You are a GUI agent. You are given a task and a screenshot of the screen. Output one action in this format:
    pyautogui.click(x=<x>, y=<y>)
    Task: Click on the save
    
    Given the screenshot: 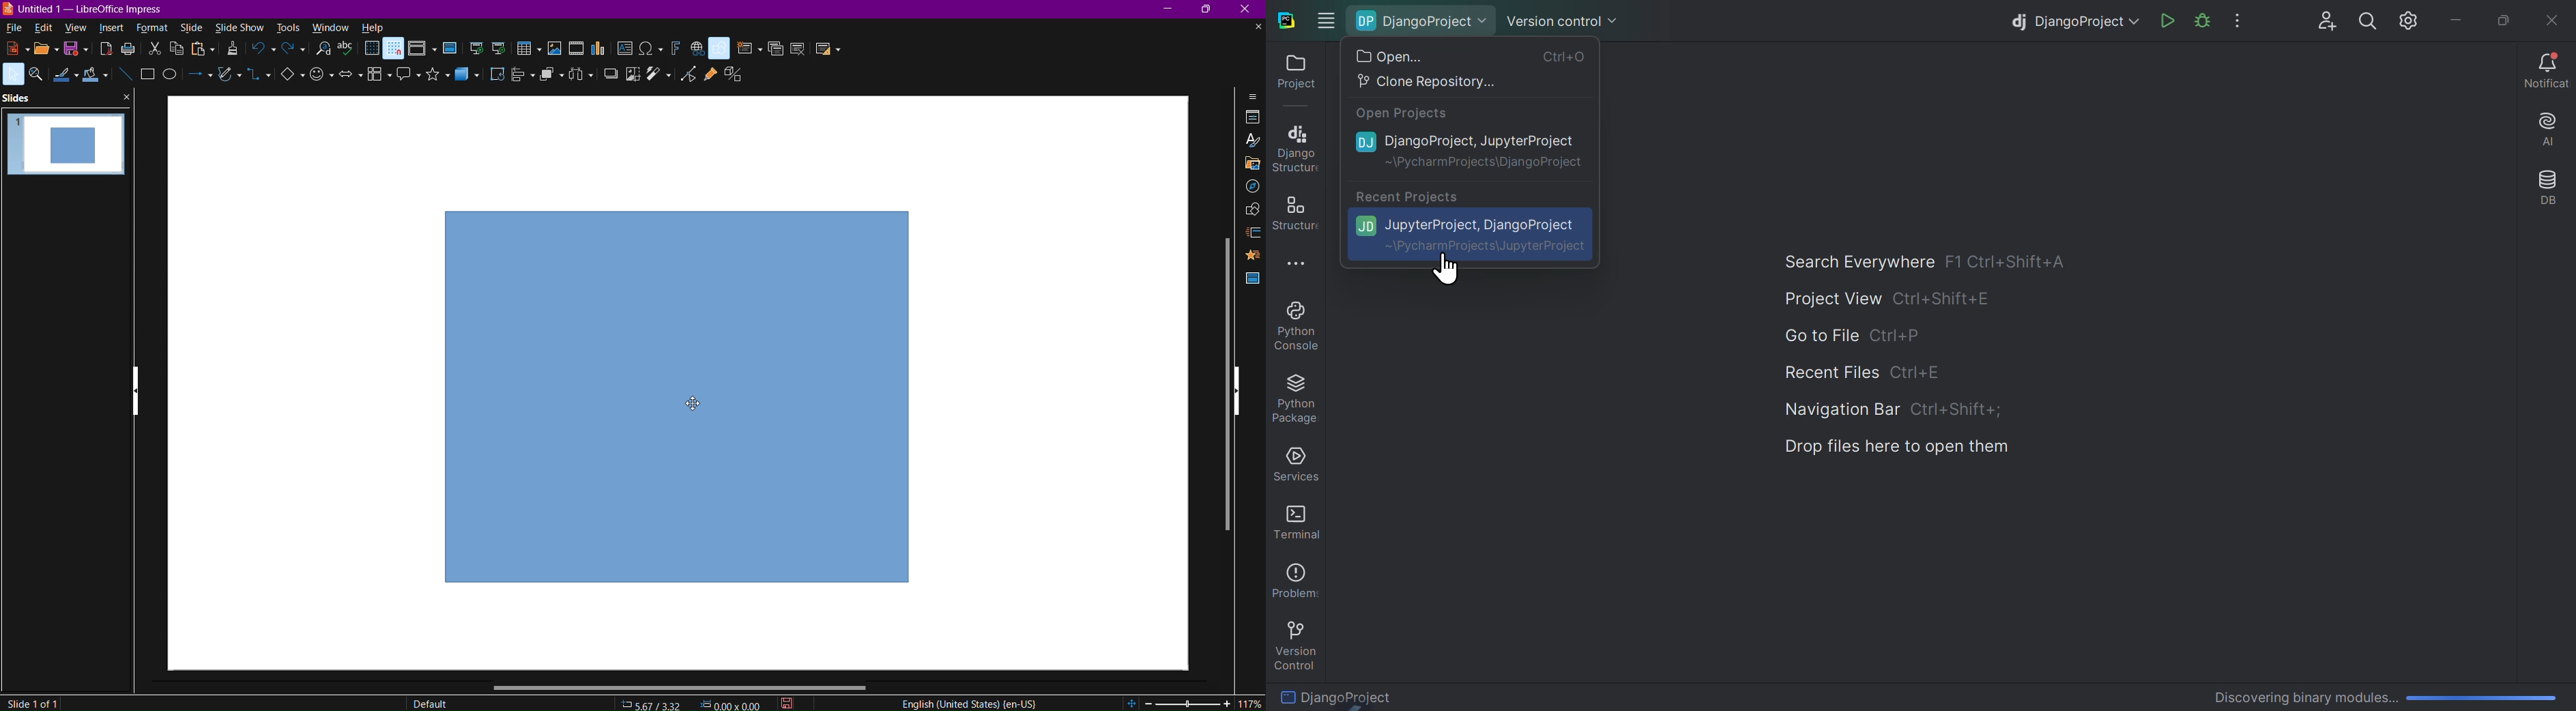 What is the action you would take?
    pyautogui.click(x=78, y=52)
    